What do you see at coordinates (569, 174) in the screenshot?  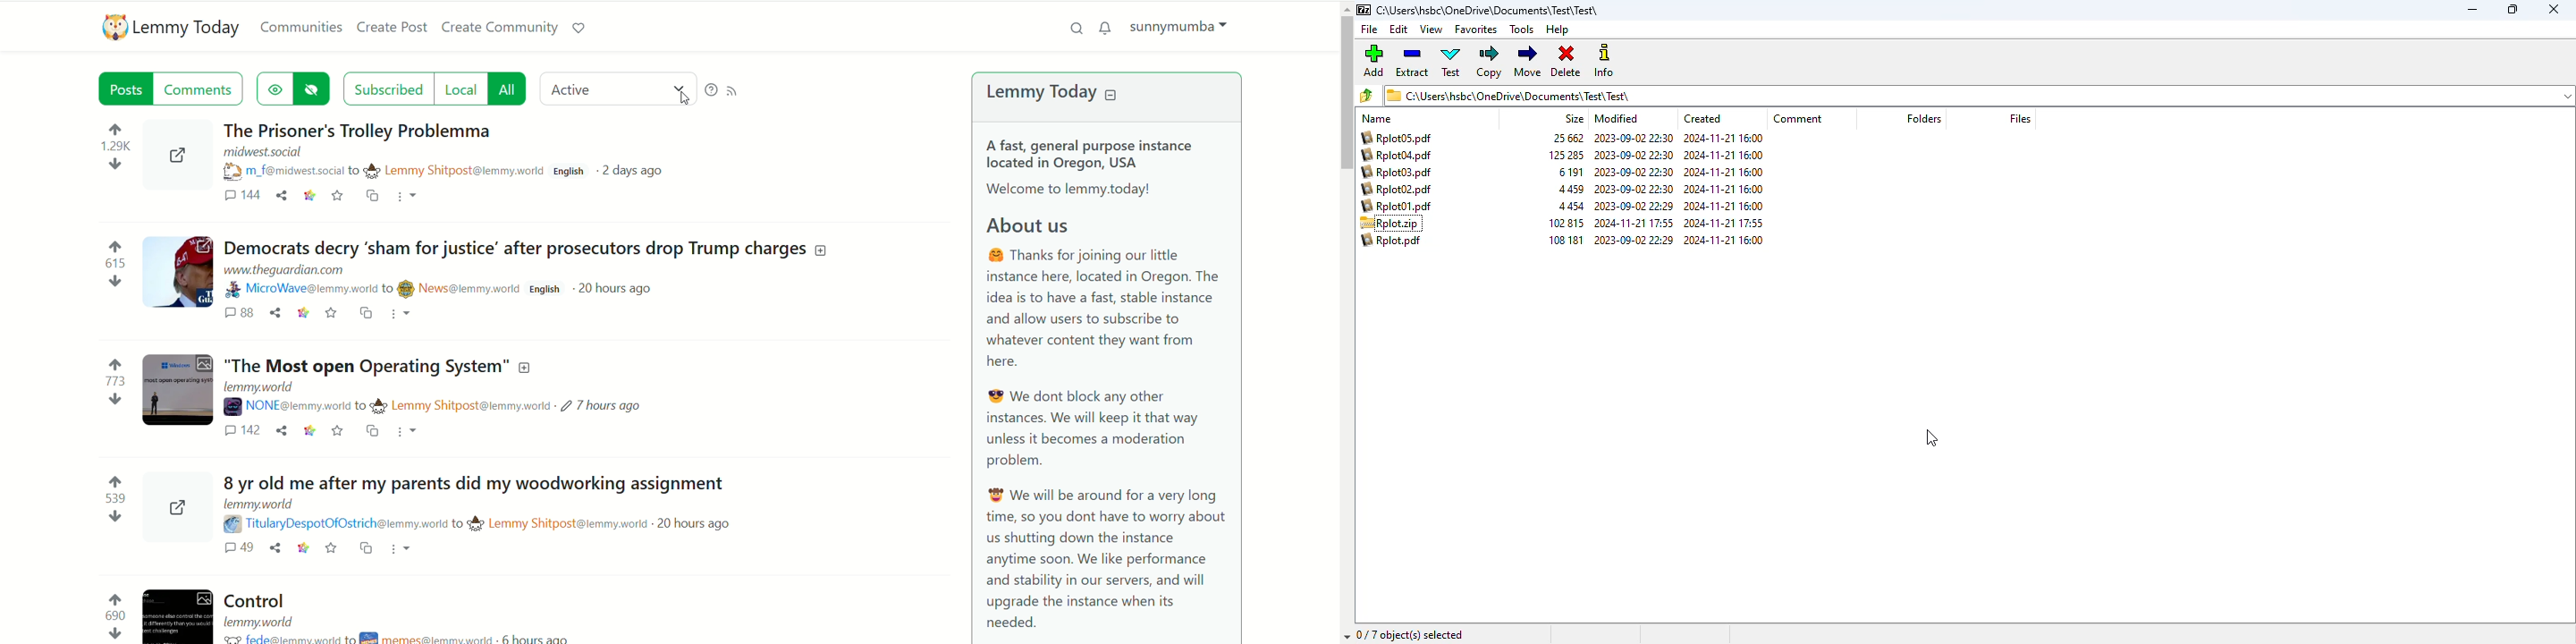 I see `English(language)` at bounding box center [569, 174].